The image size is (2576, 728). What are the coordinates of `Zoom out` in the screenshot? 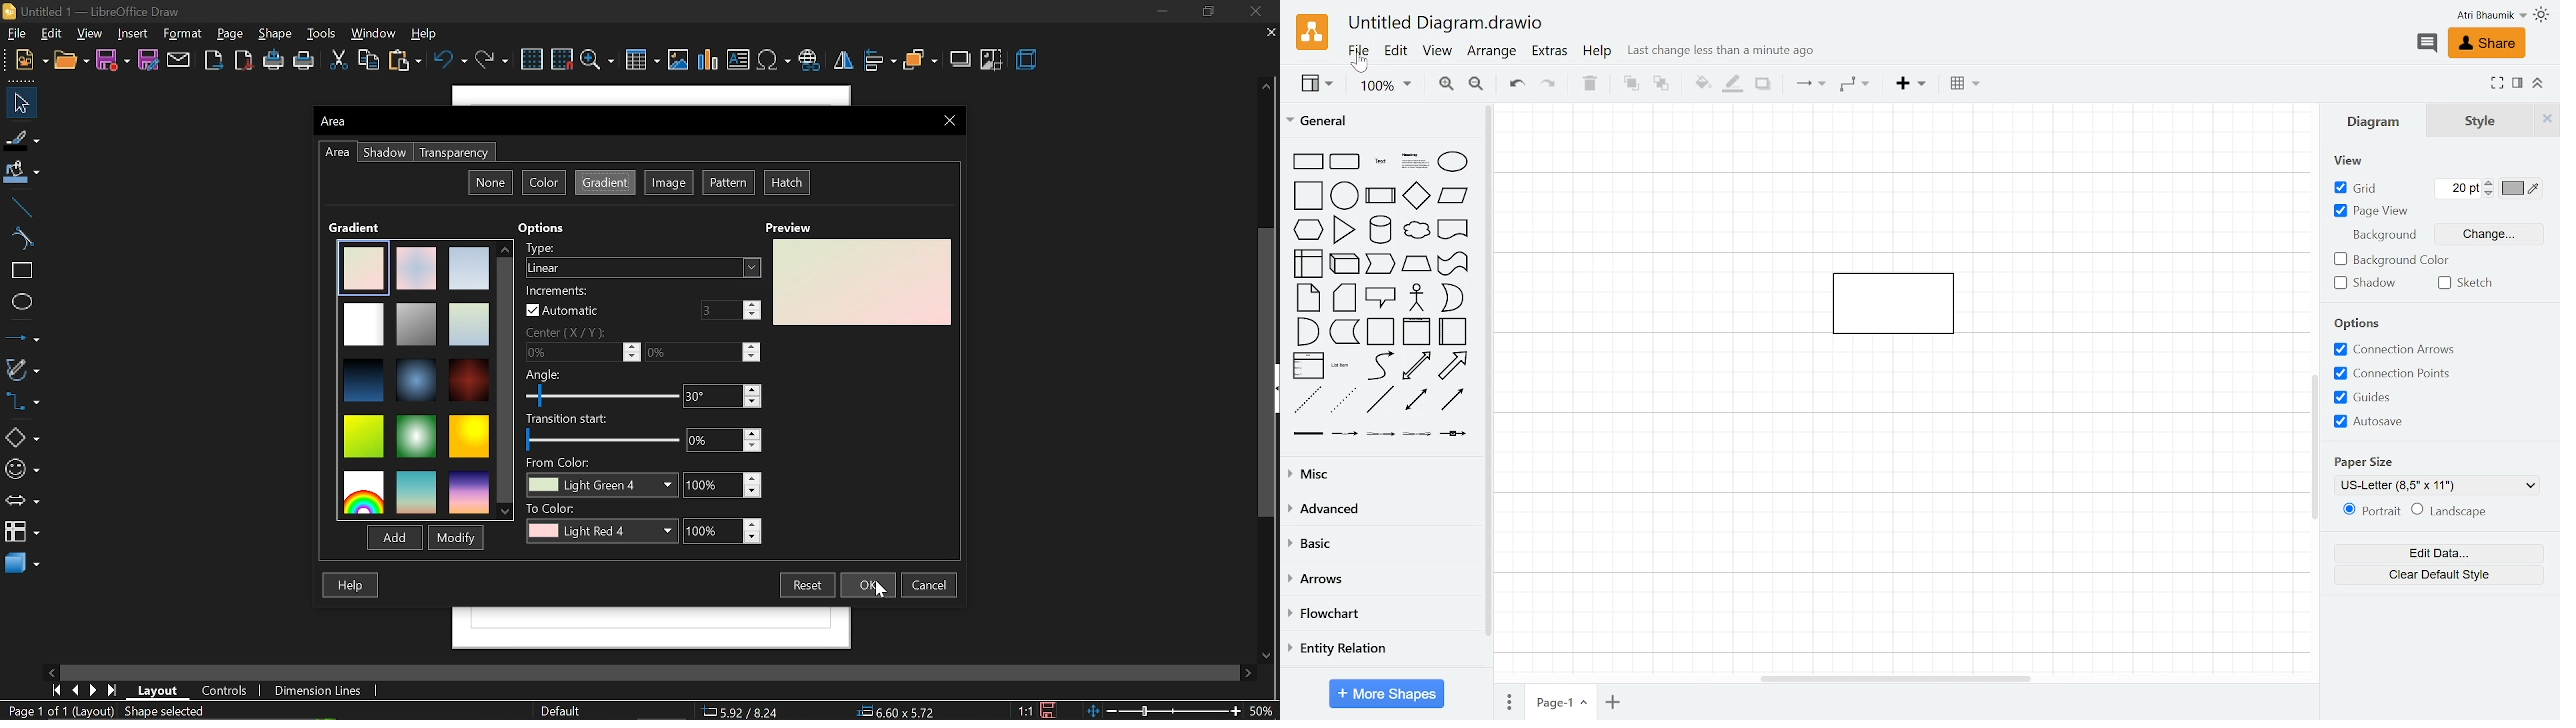 It's located at (1478, 85).